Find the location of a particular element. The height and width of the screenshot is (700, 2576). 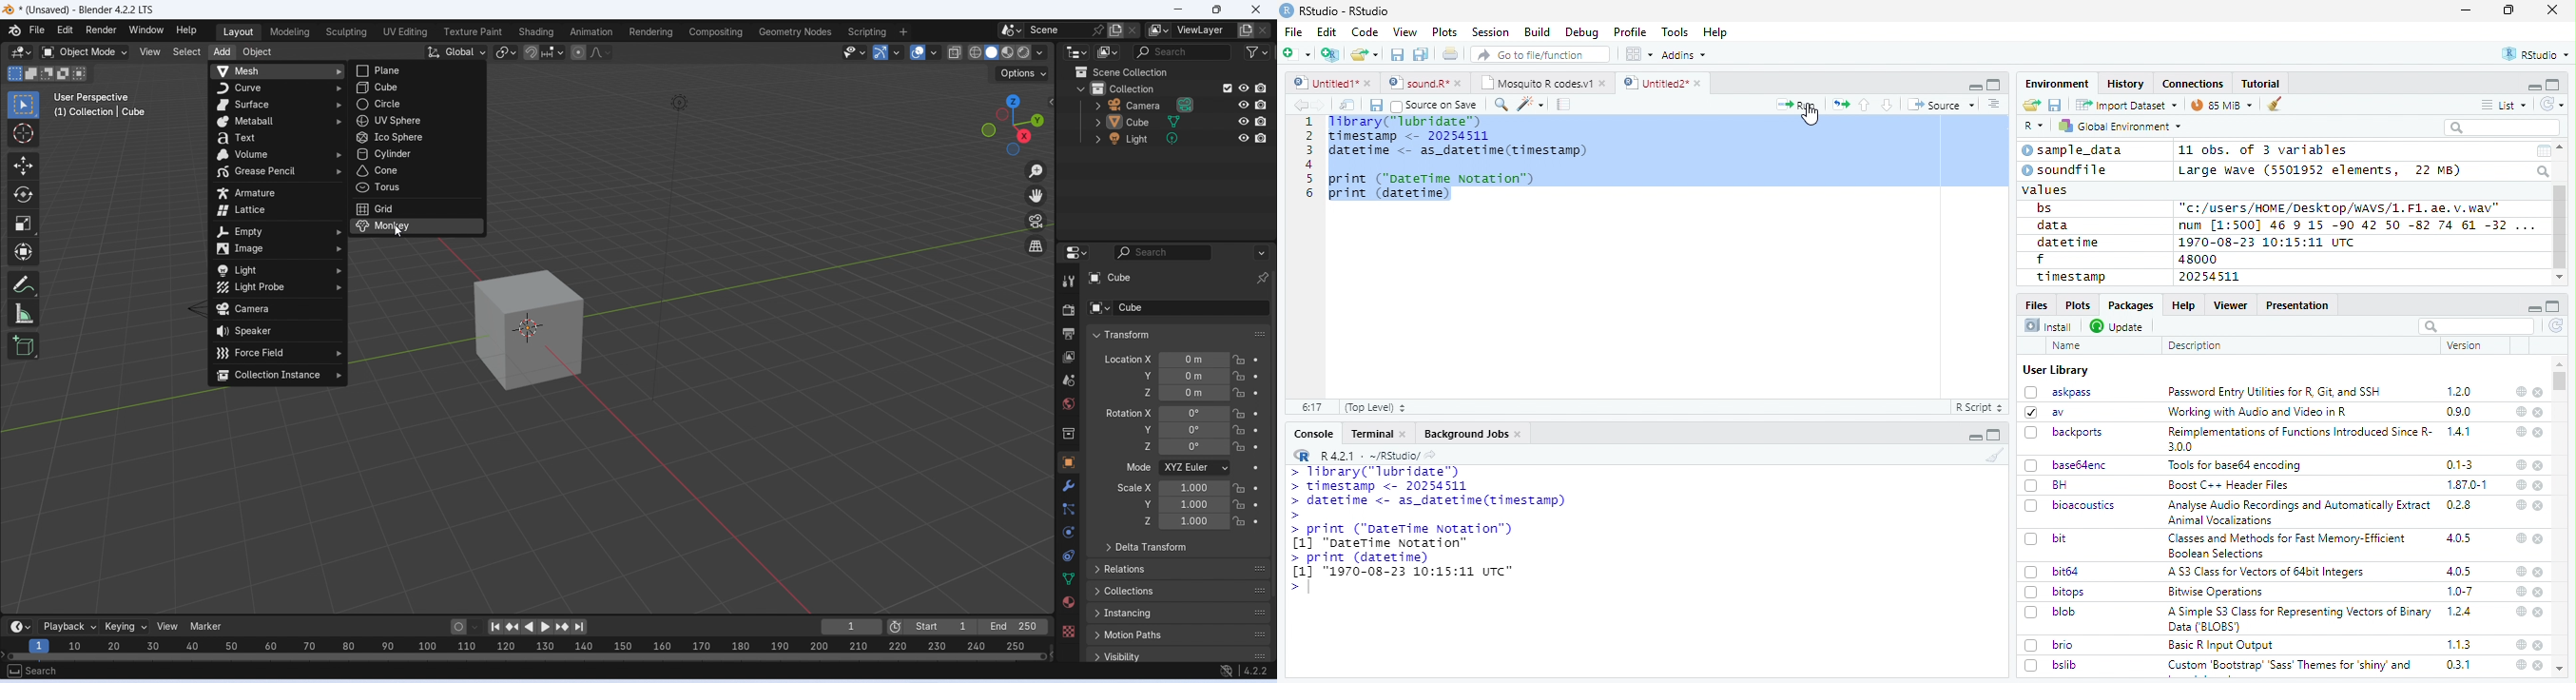

Save all the open documents is located at coordinates (1422, 55).